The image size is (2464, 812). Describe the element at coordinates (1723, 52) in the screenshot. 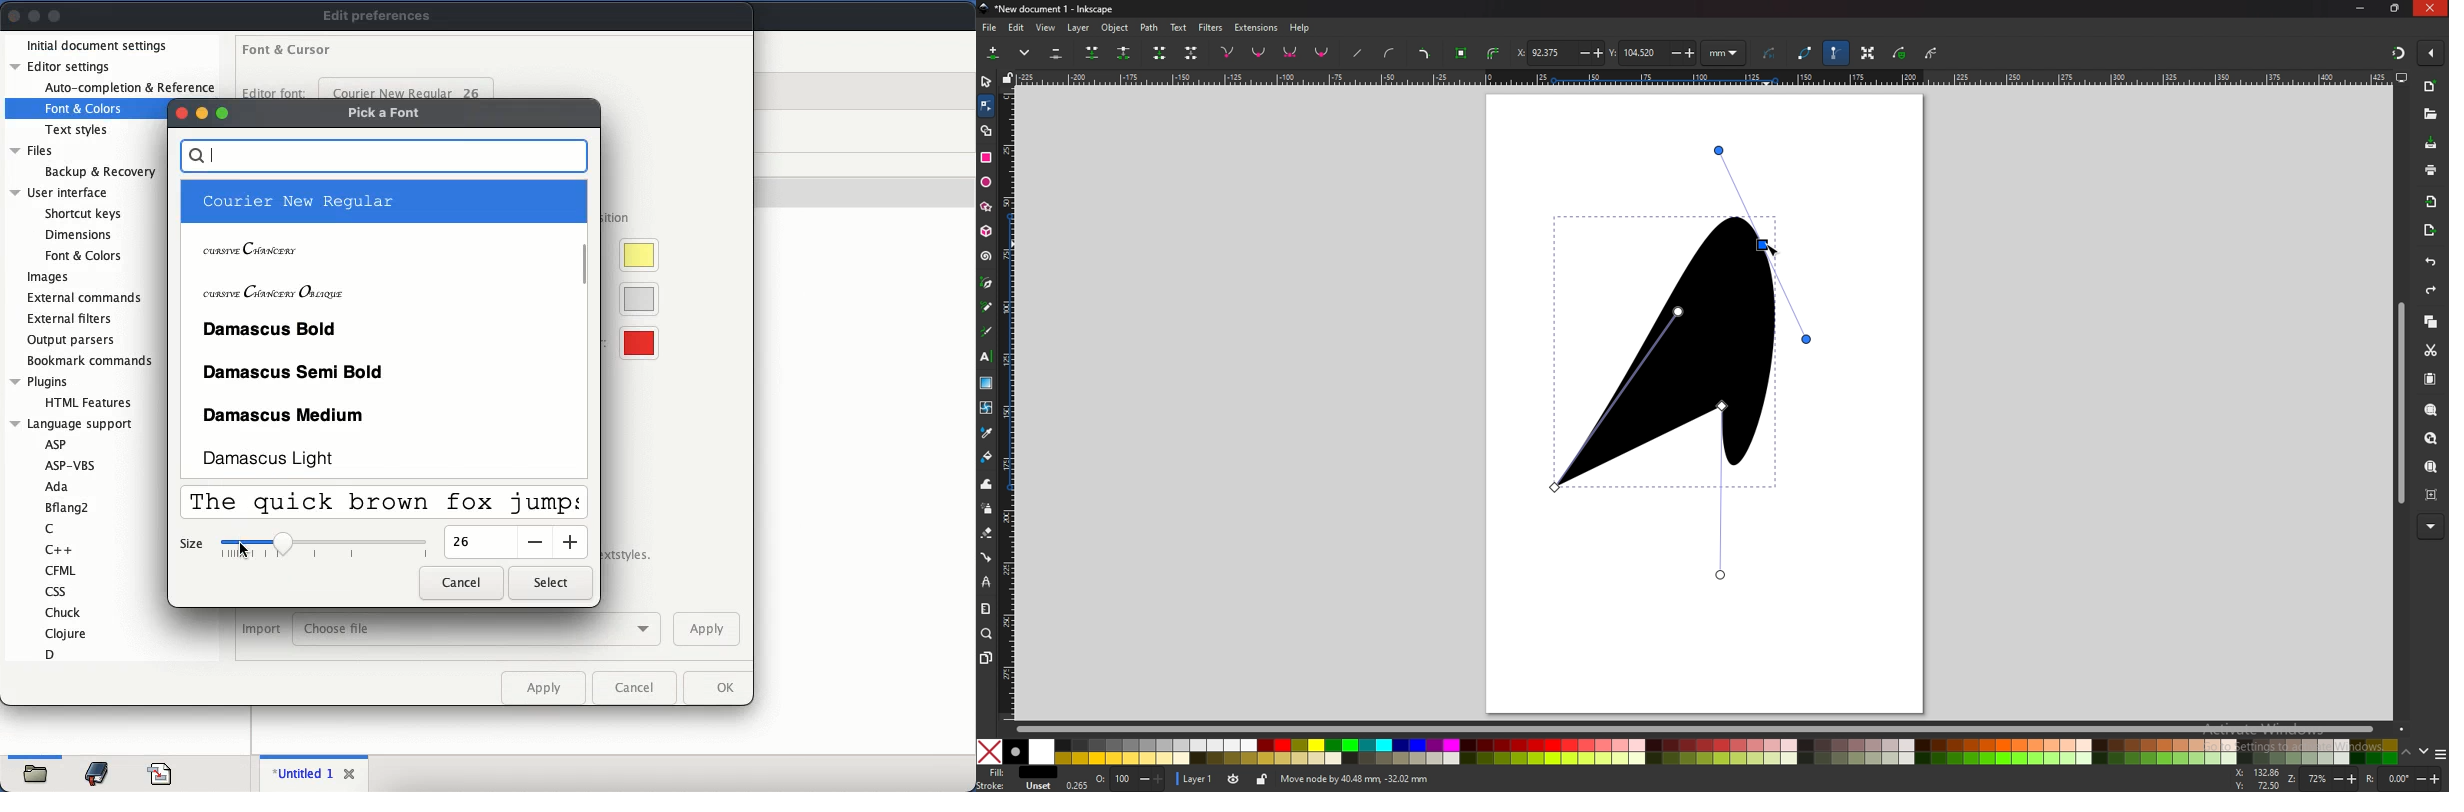

I see `units` at that location.